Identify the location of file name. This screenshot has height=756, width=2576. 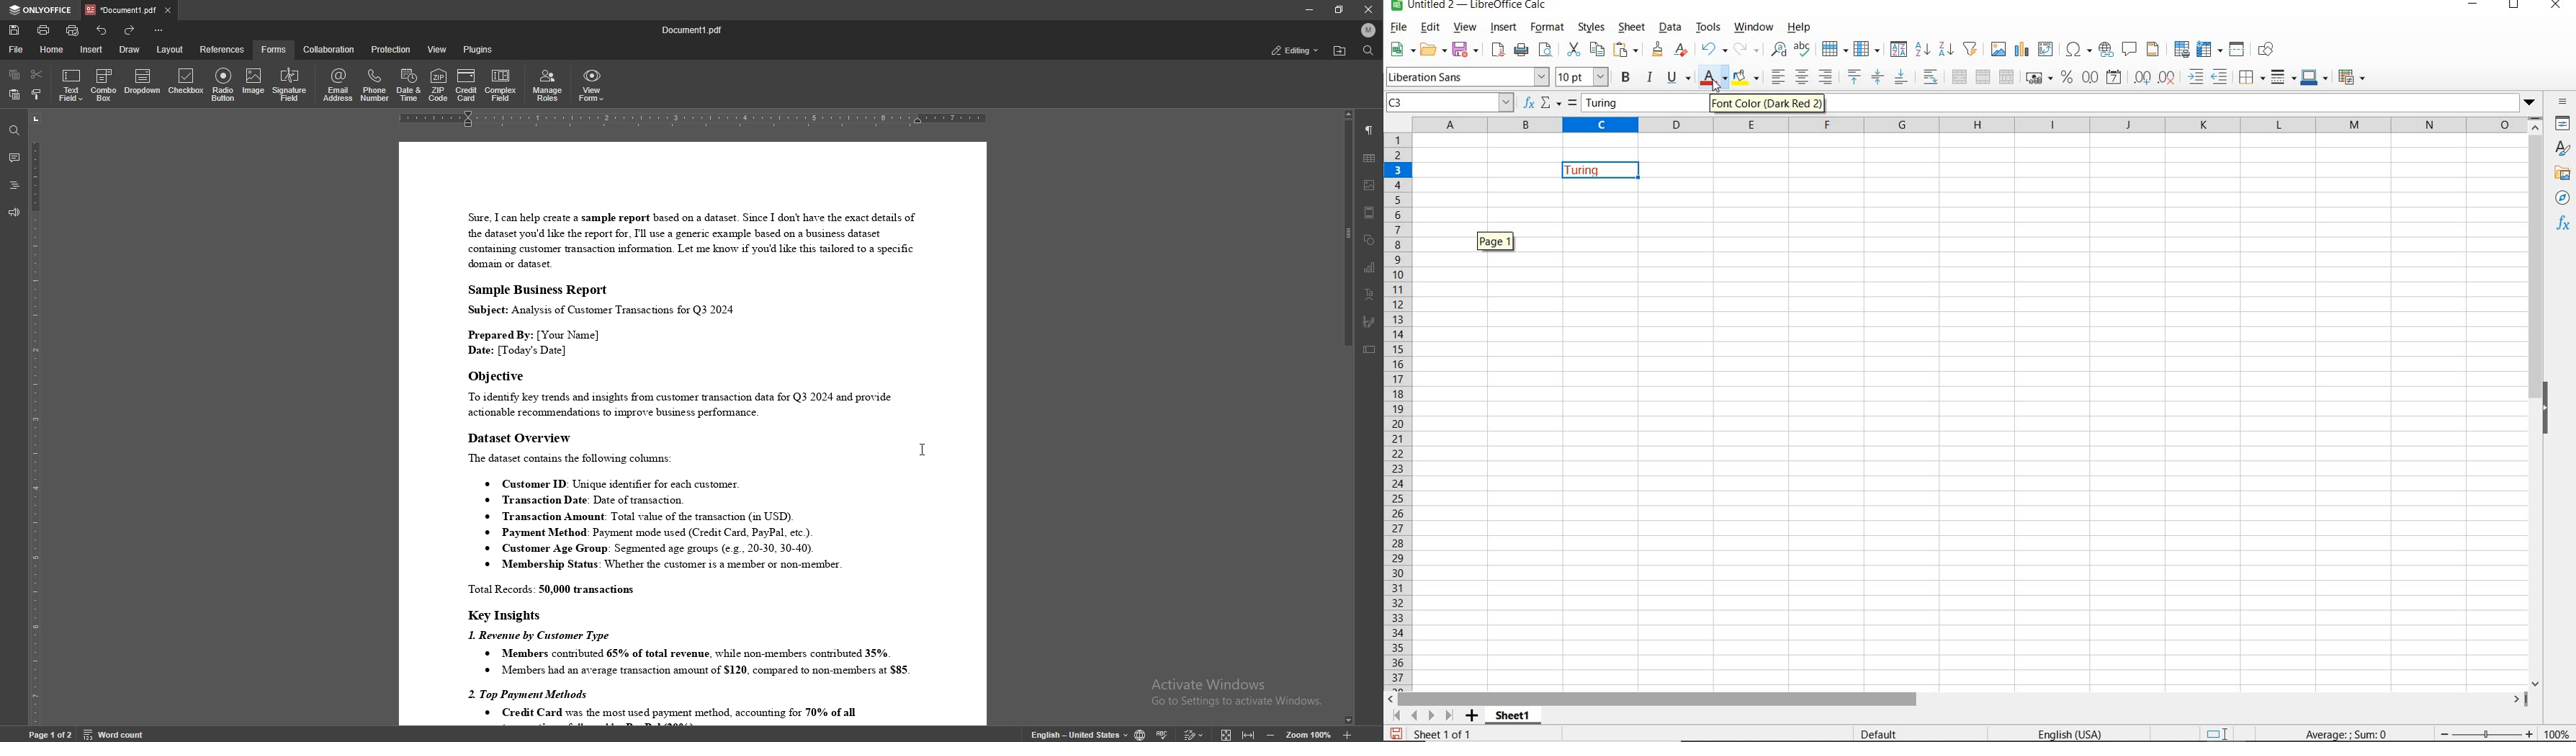
(693, 30).